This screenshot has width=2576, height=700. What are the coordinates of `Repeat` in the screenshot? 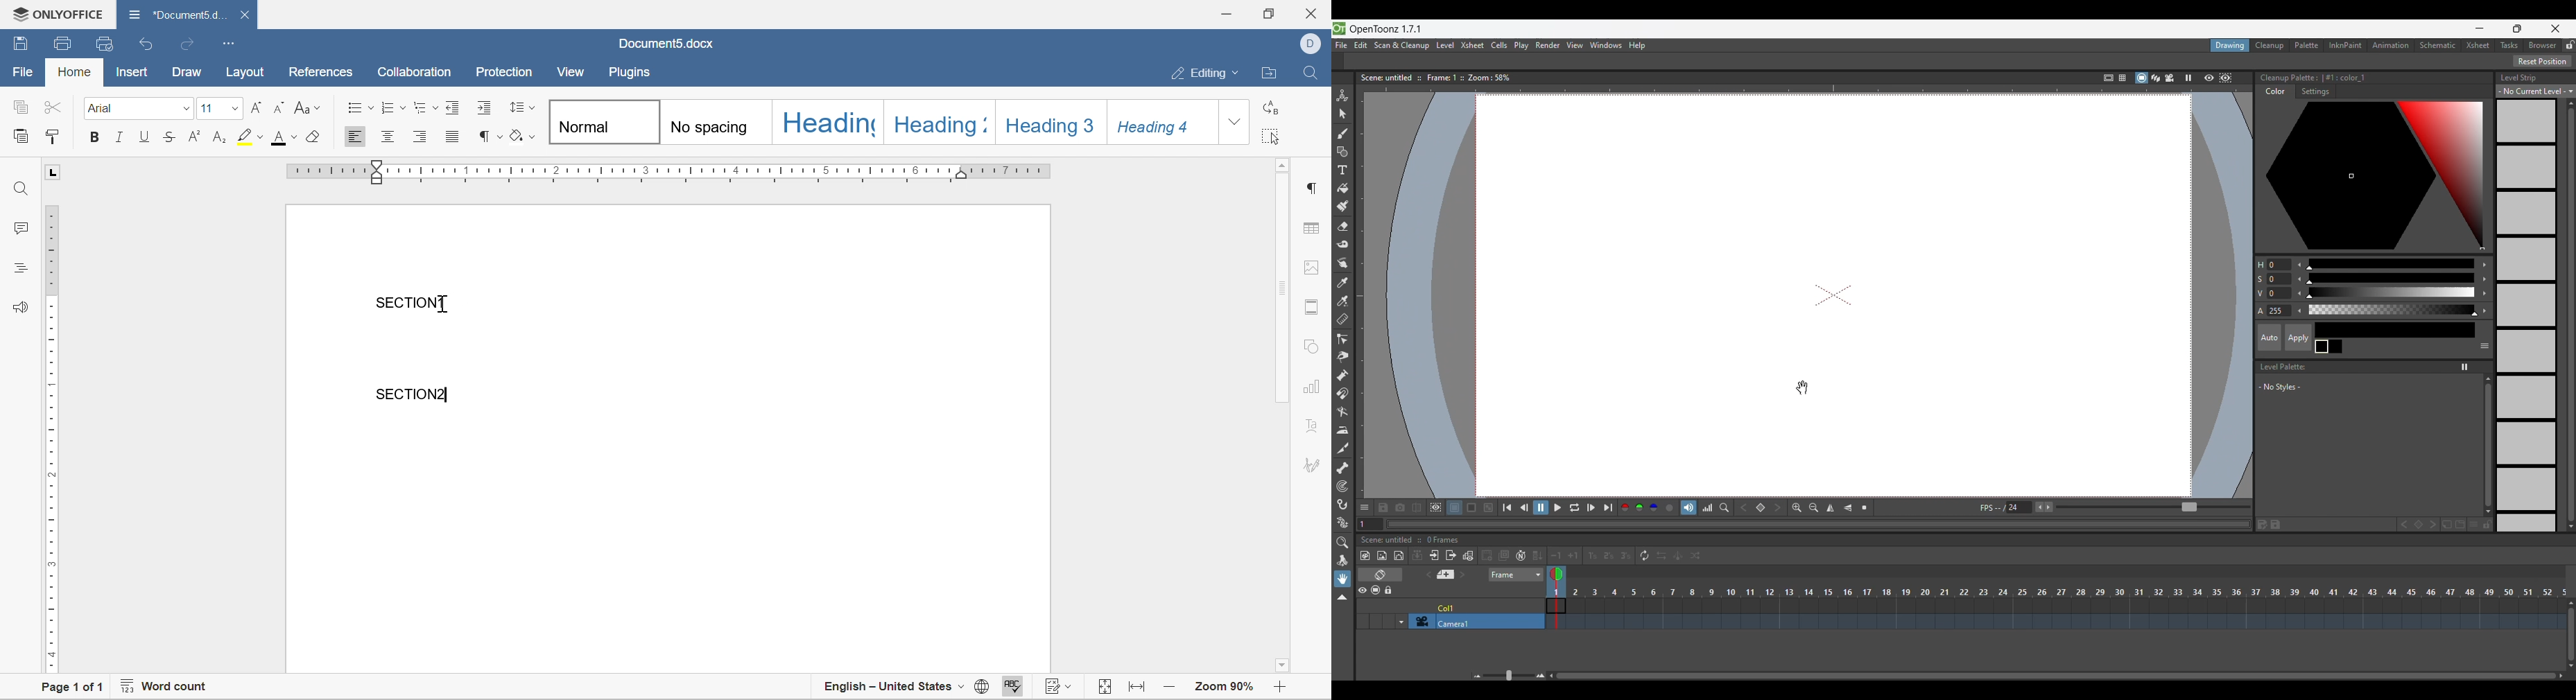 It's located at (1645, 555).